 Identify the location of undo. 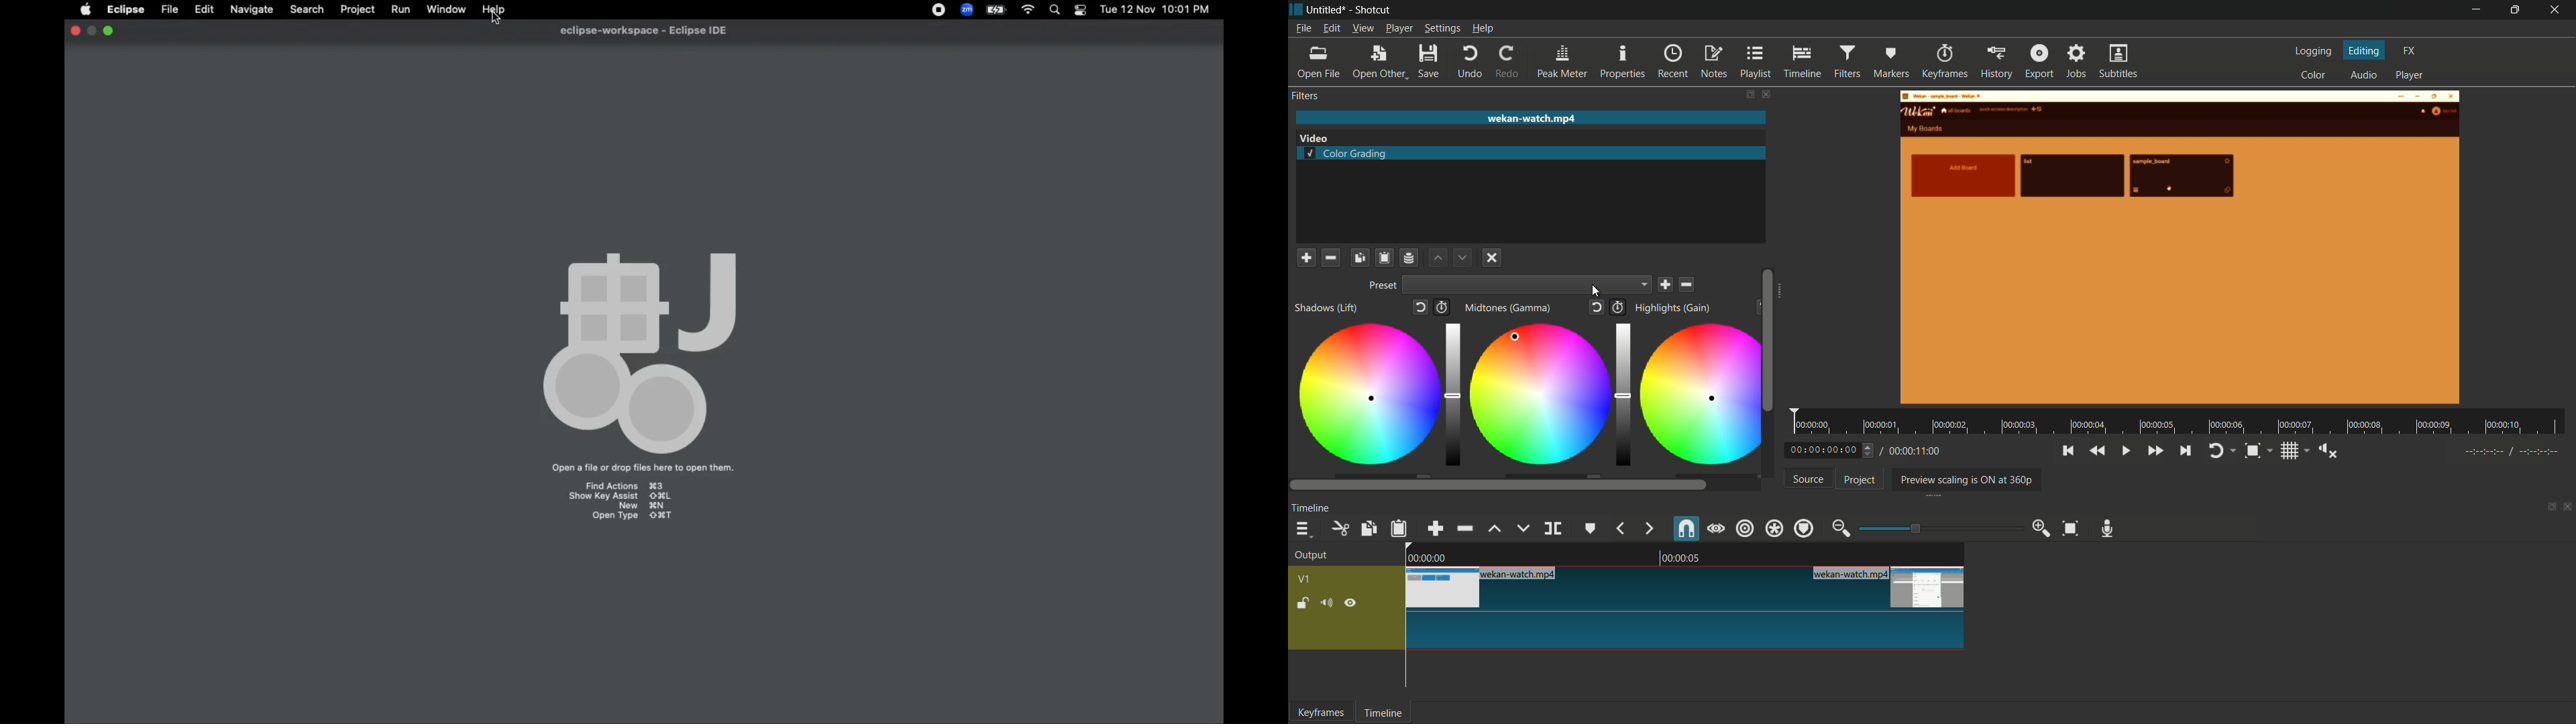
(1470, 62).